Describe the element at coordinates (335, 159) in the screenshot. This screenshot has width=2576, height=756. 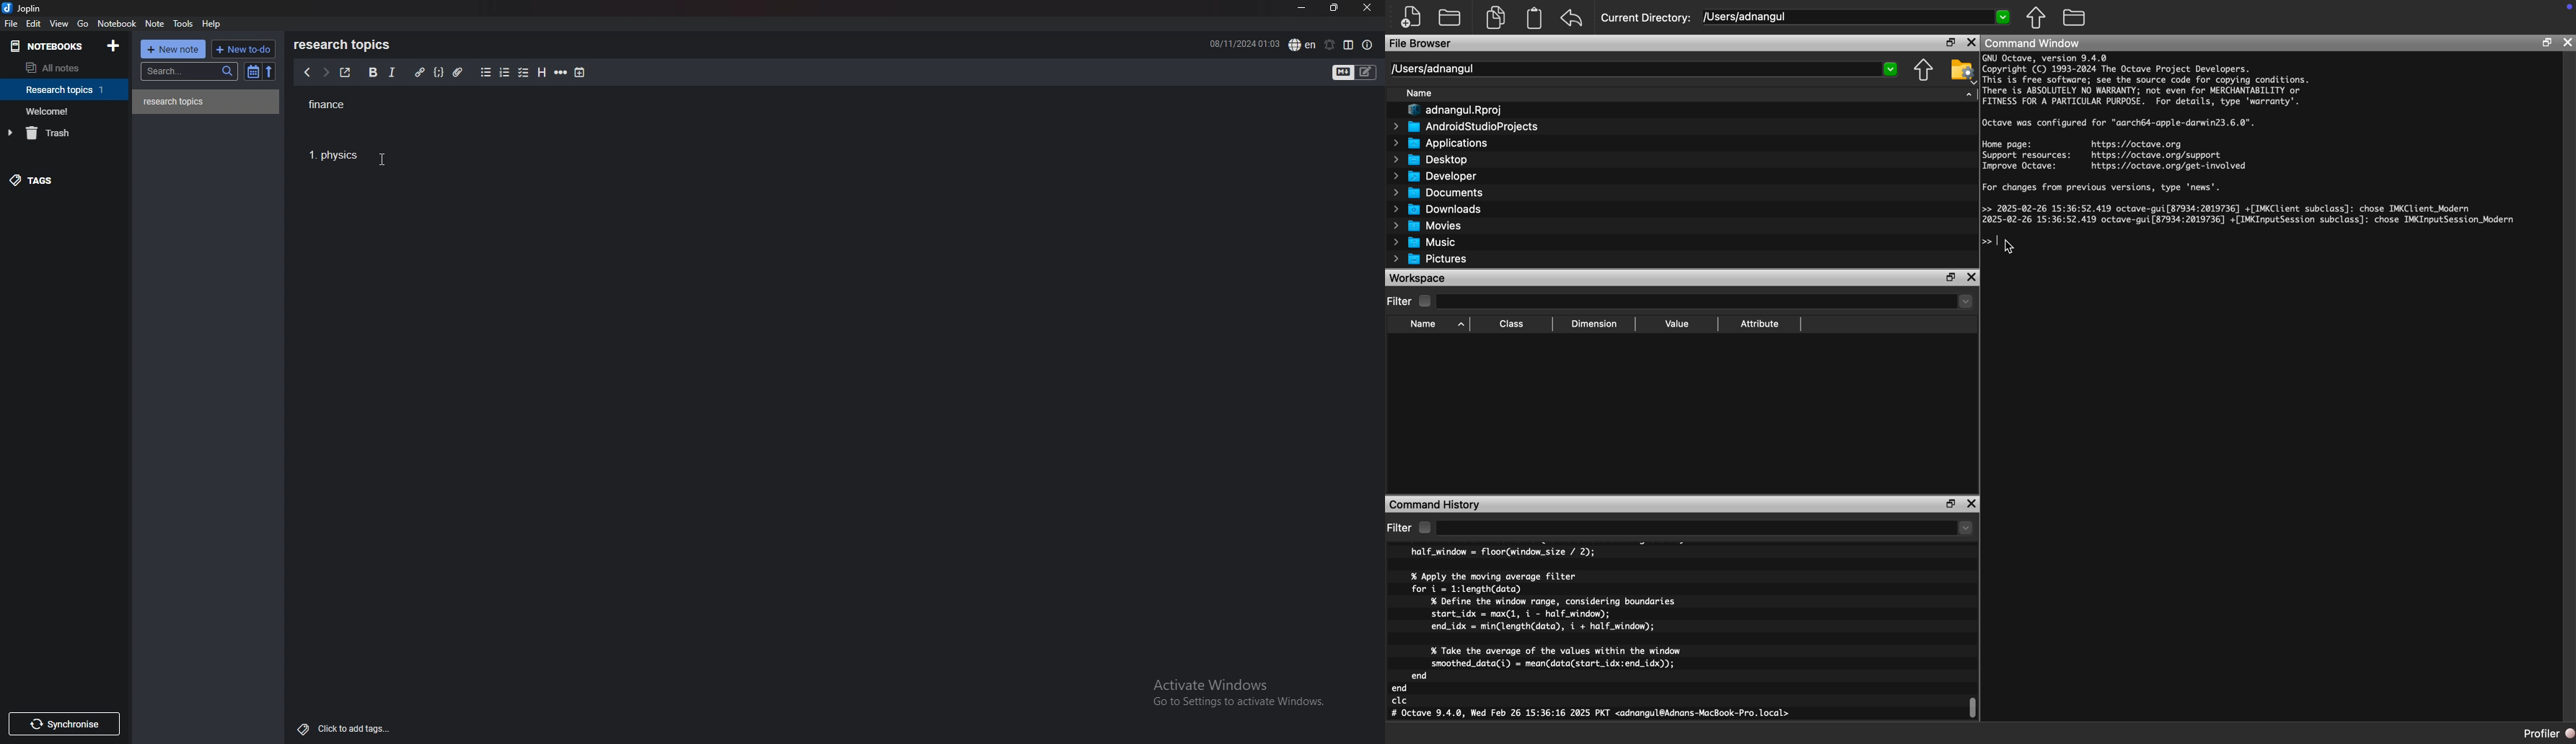
I see `1. Physics` at that location.